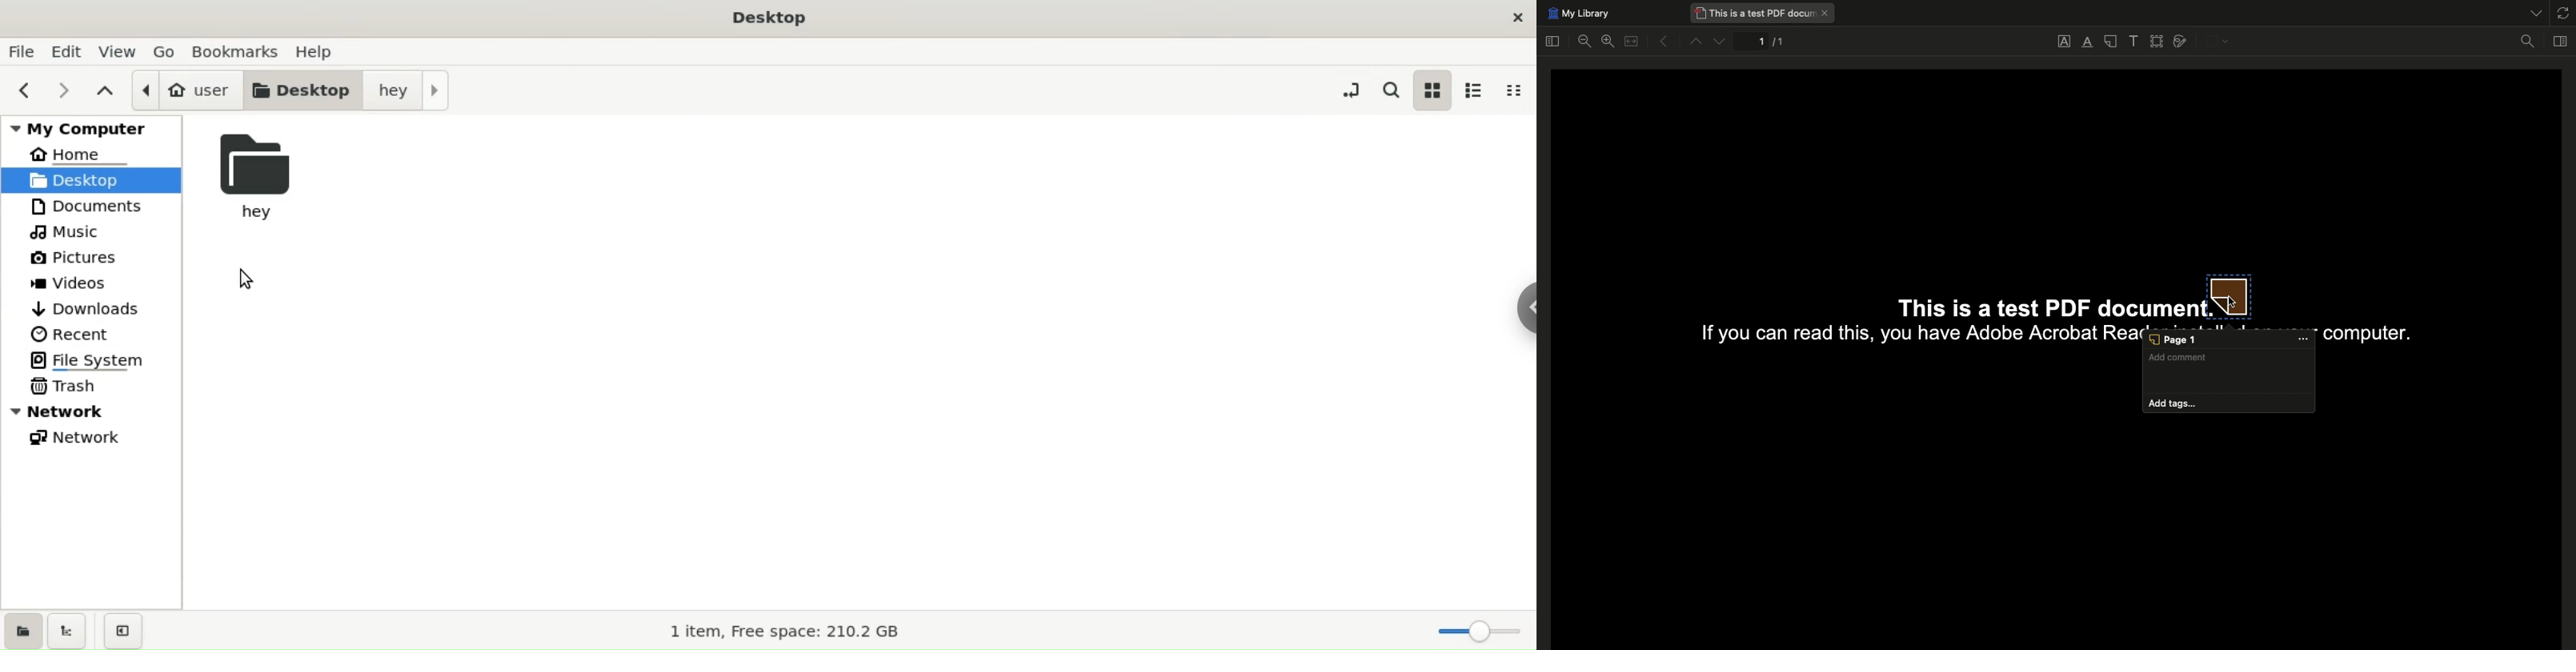  Describe the element at coordinates (2230, 404) in the screenshot. I see `Add tags` at that location.